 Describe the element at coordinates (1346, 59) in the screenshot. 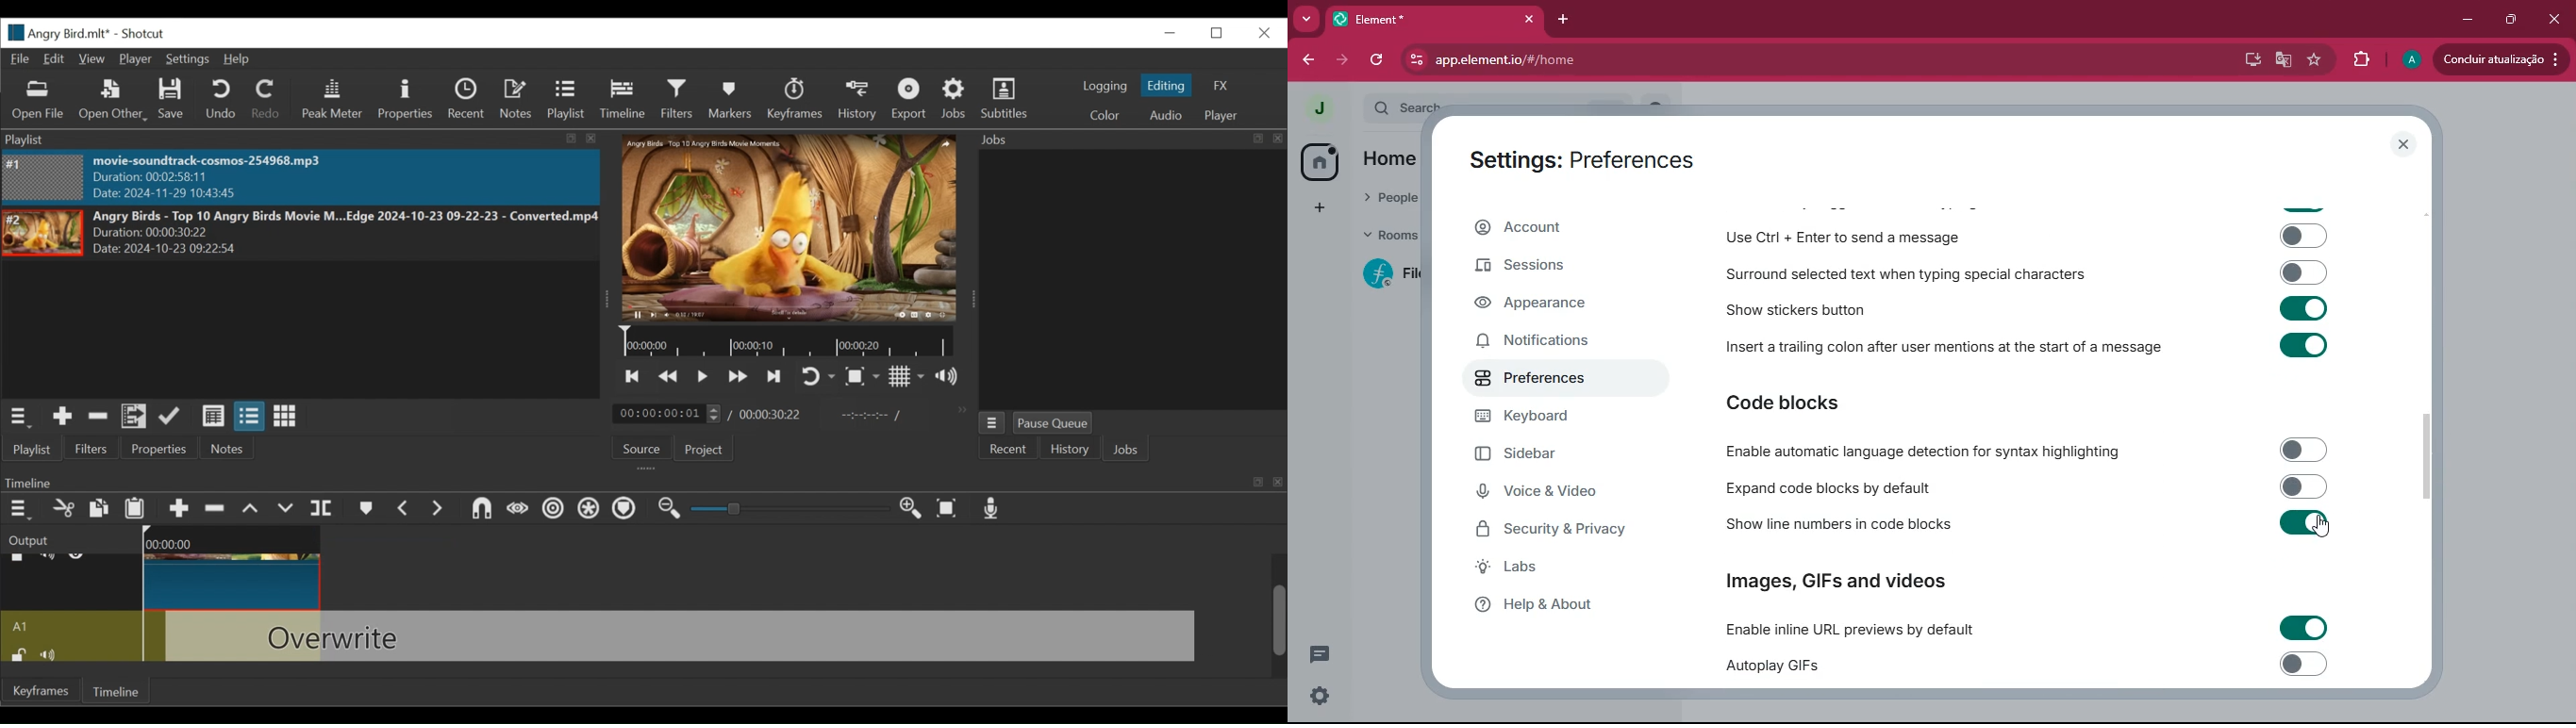

I see `forward` at that location.